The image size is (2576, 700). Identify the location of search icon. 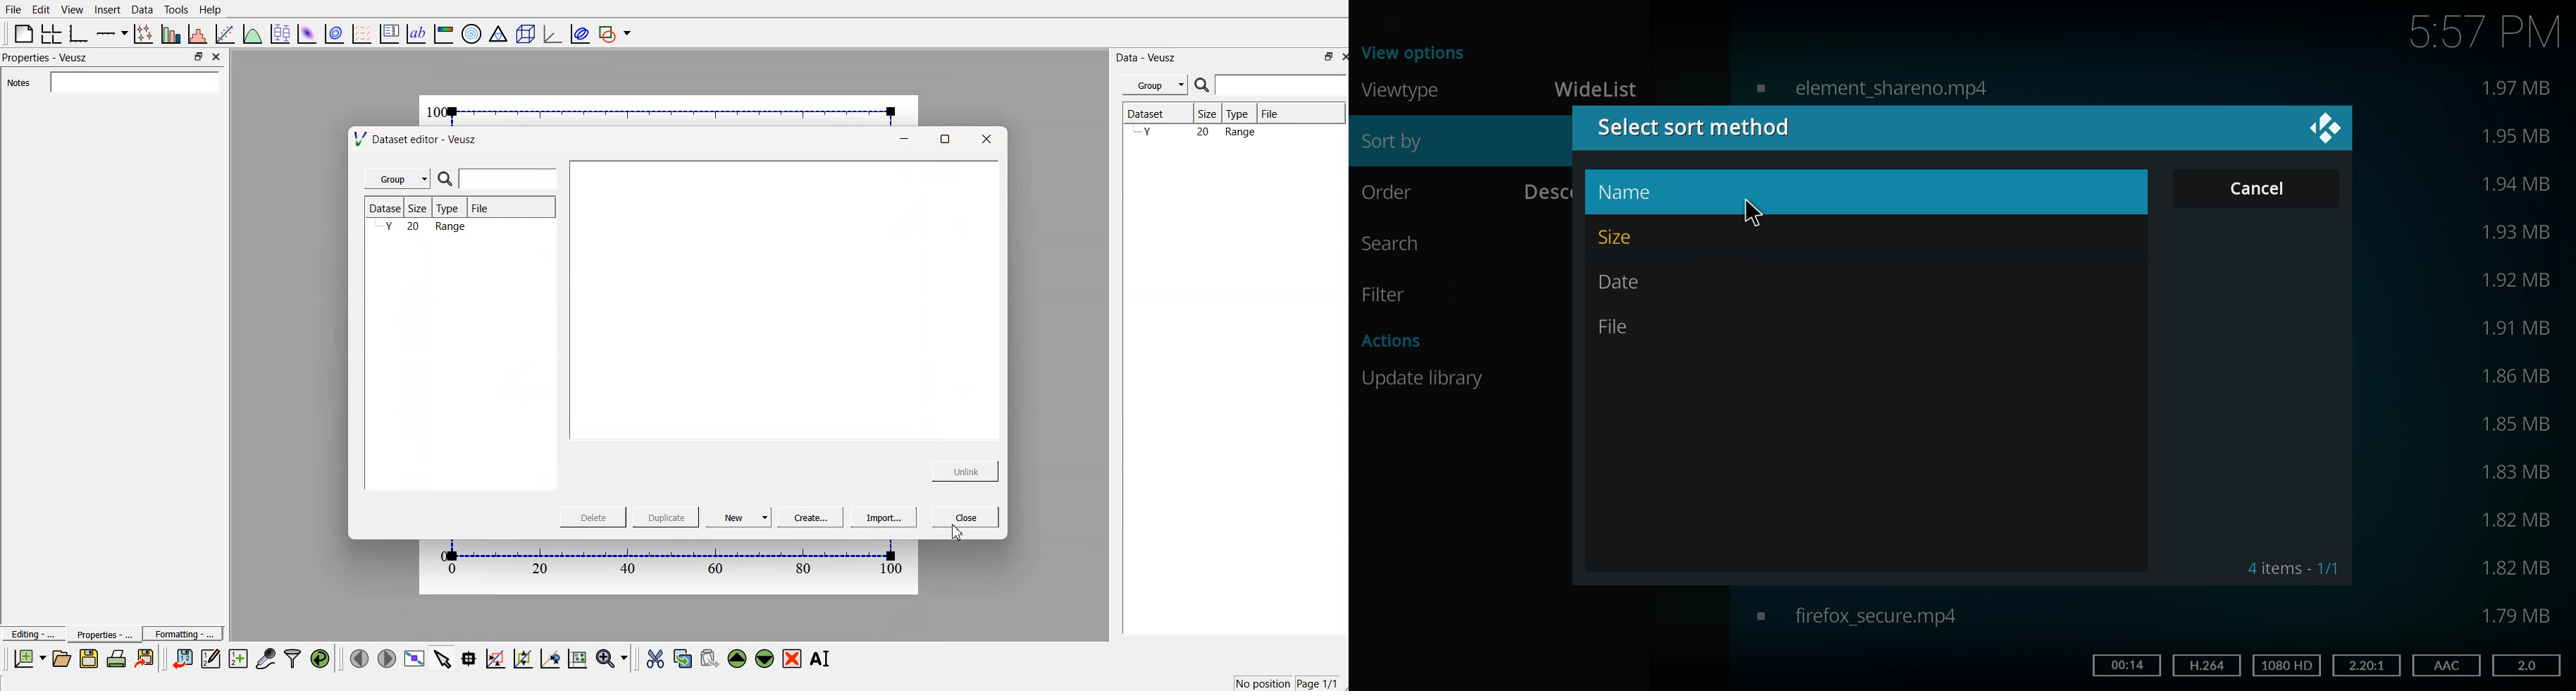
(447, 178).